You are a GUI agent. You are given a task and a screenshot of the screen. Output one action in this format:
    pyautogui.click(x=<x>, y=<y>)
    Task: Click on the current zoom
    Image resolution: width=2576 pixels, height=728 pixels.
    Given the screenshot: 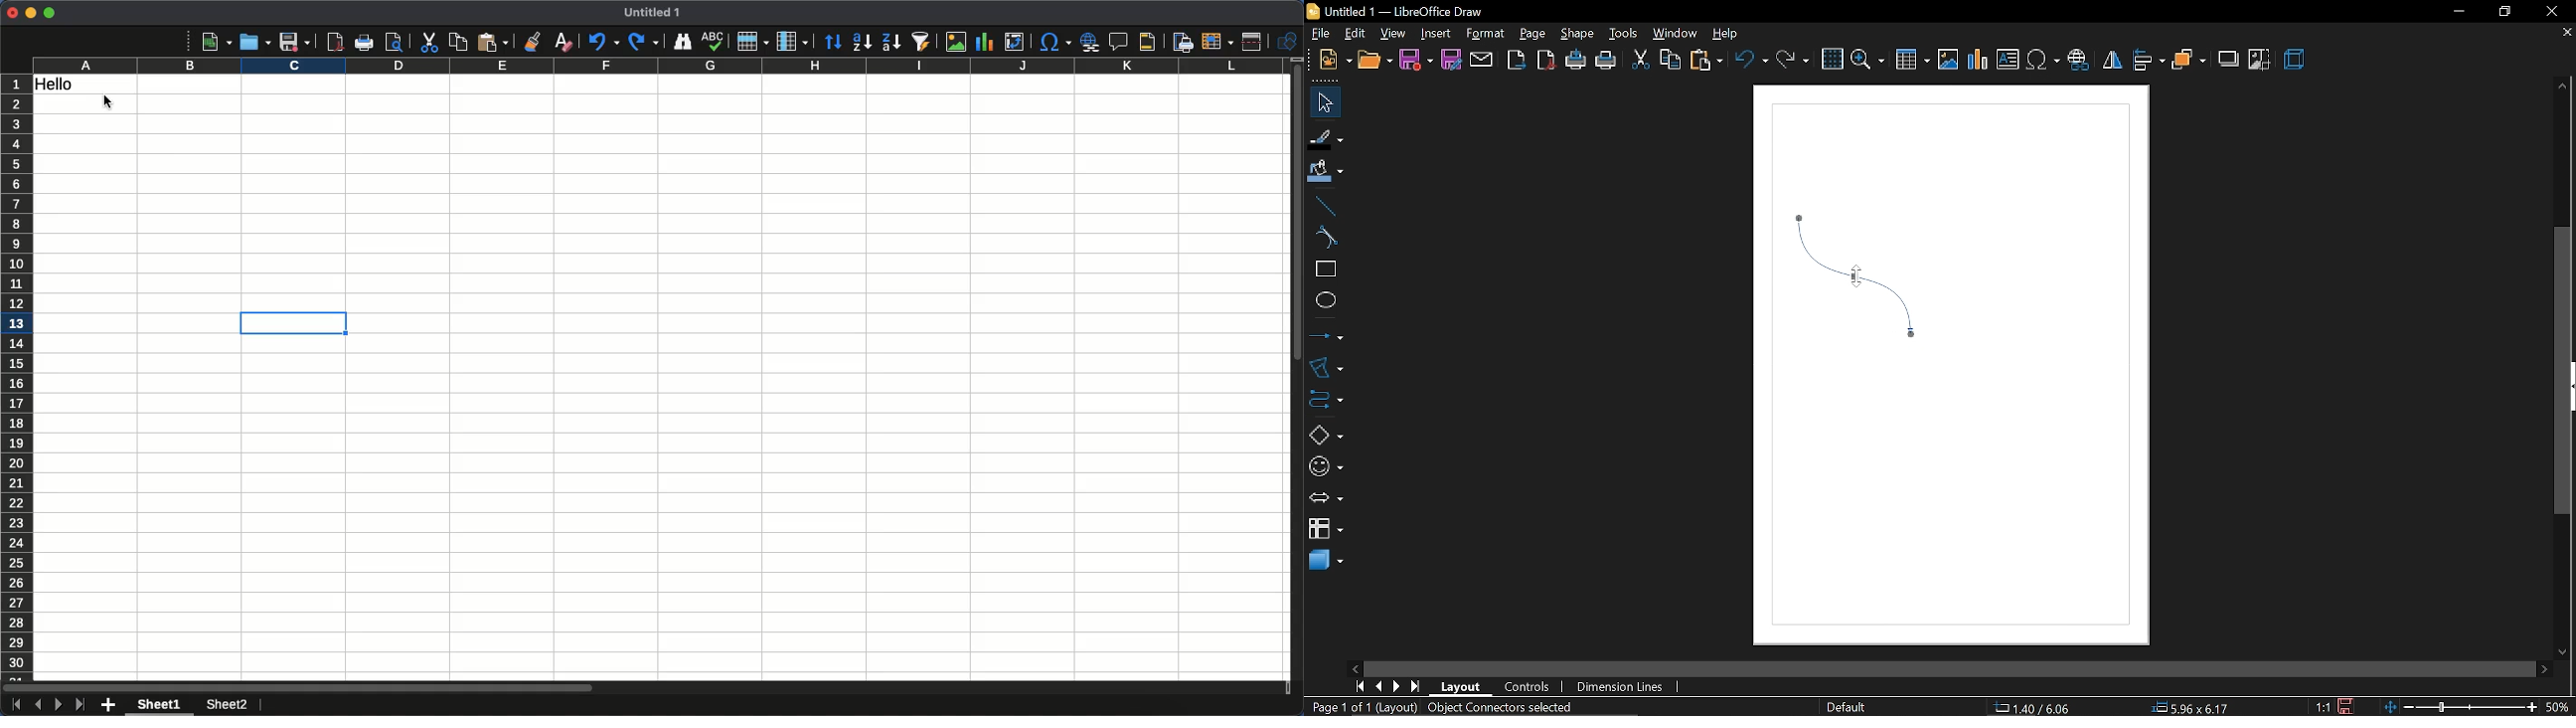 What is the action you would take?
    pyautogui.click(x=2560, y=707)
    